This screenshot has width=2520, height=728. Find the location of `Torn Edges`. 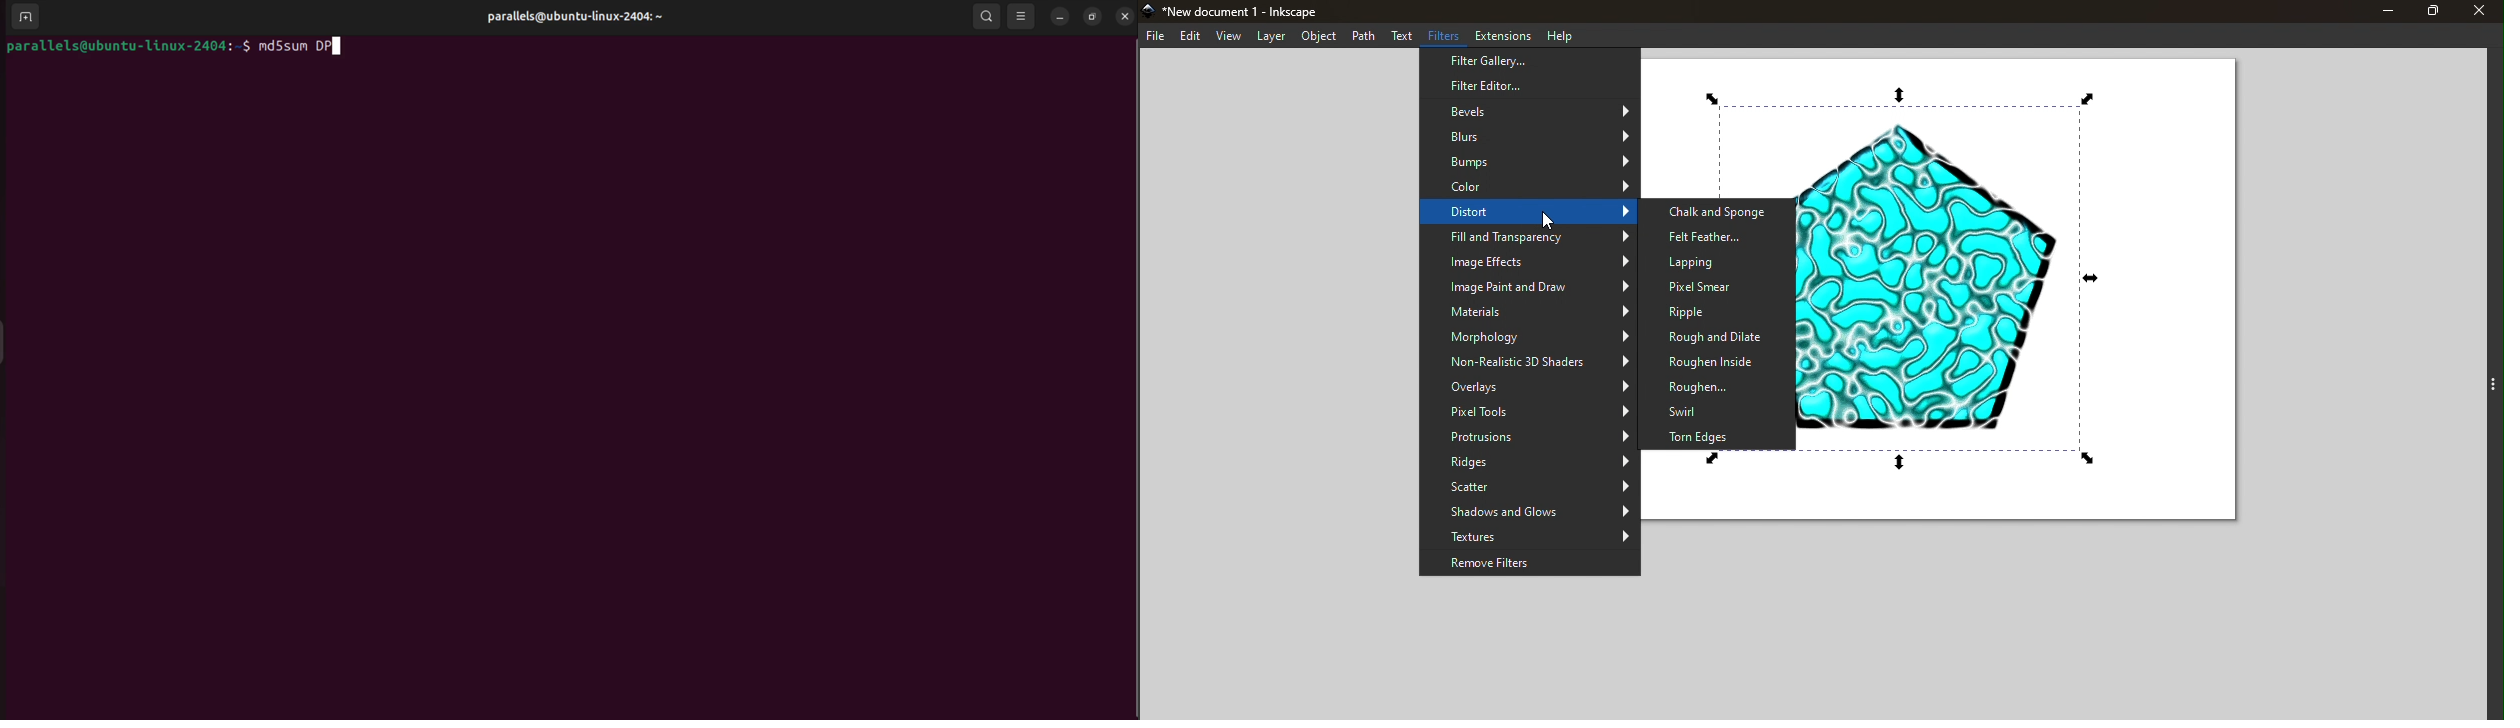

Torn Edges is located at coordinates (1719, 437).